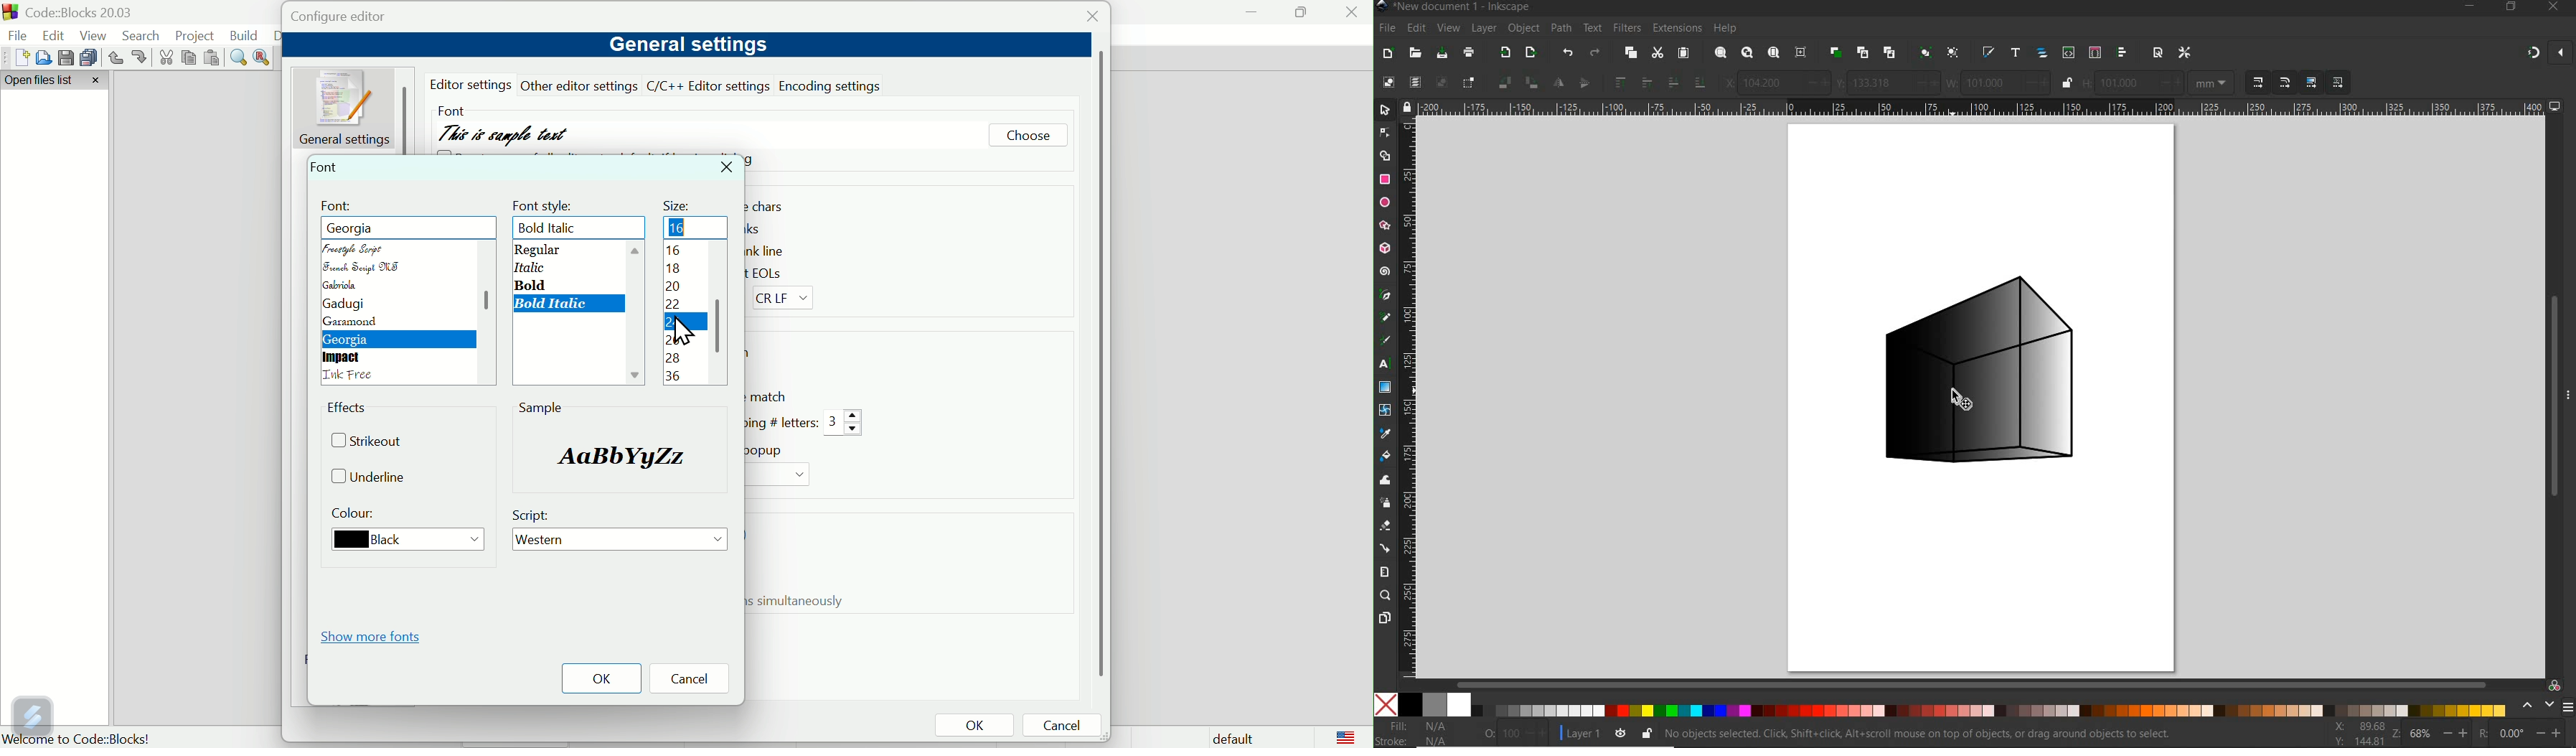  What do you see at coordinates (974, 726) in the screenshot?
I see `OK` at bounding box center [974, 726].